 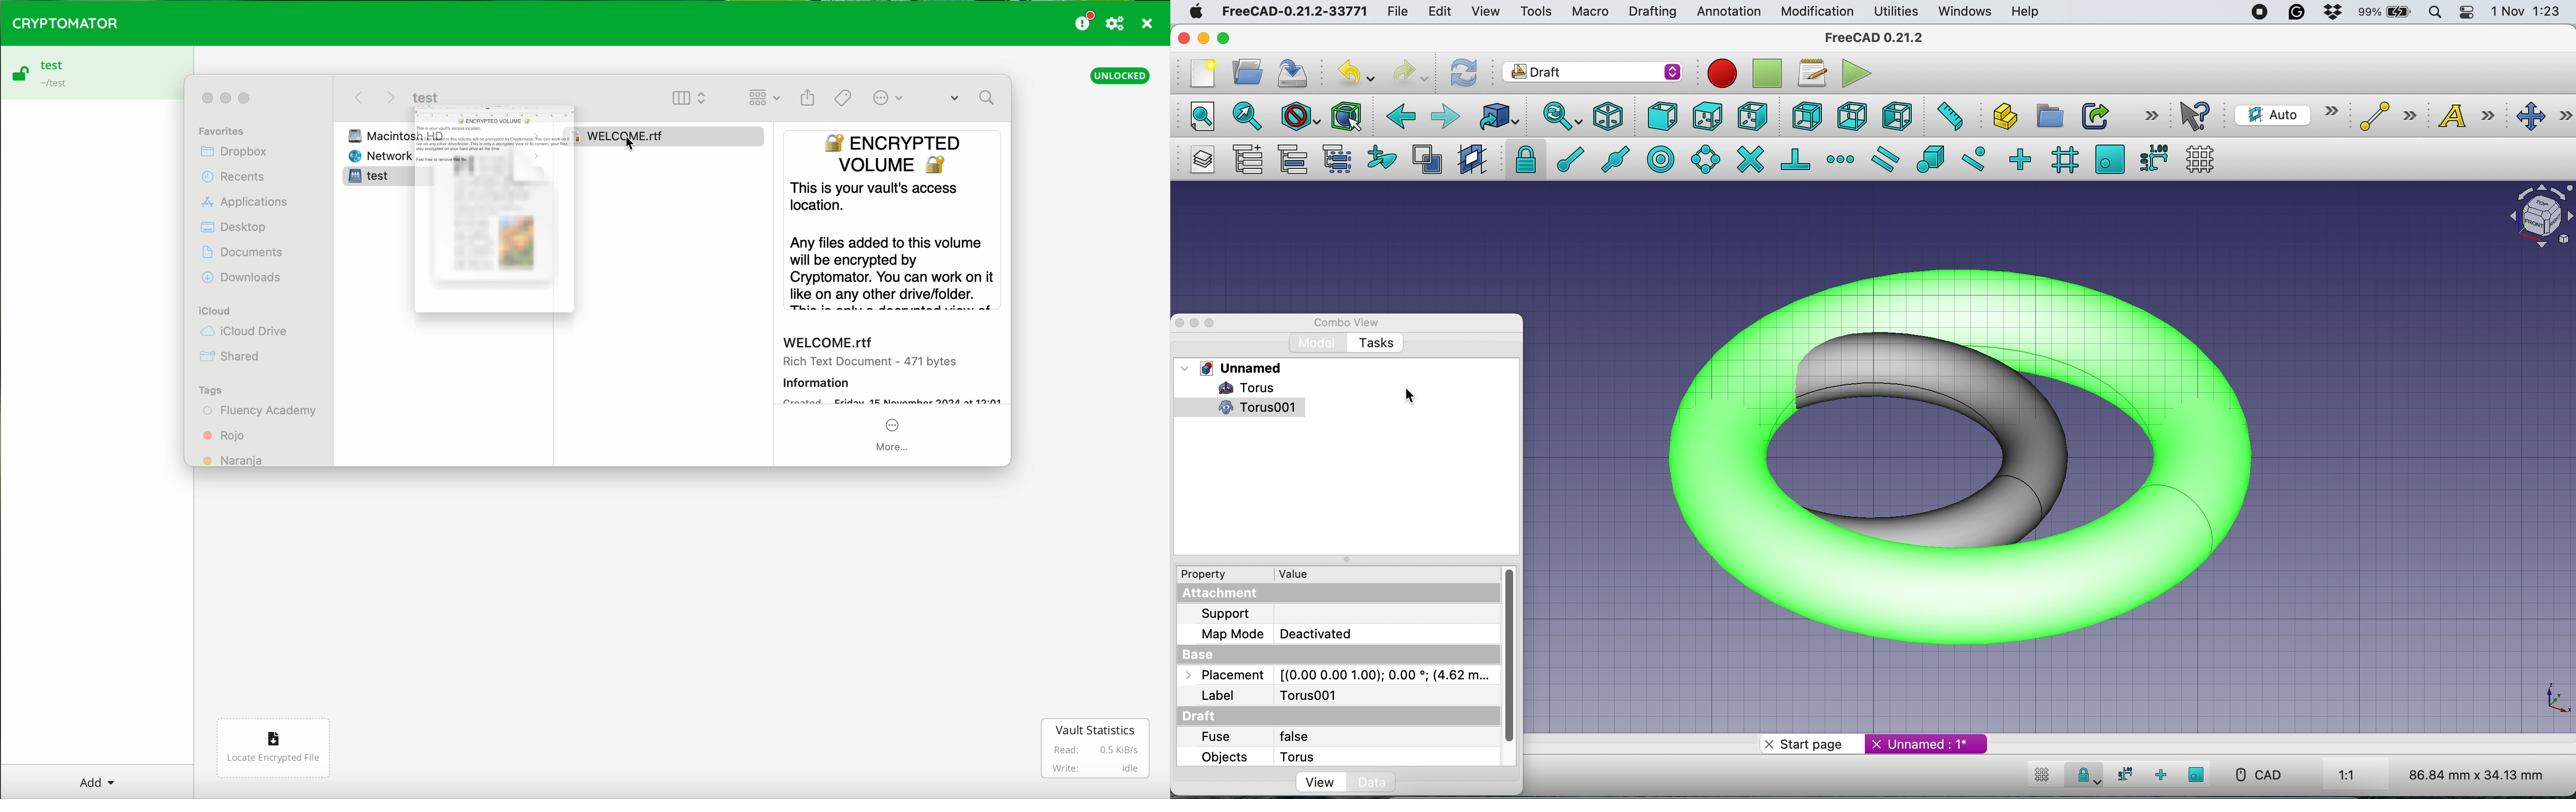 I want to click on new, so click(x=1202, y=73).